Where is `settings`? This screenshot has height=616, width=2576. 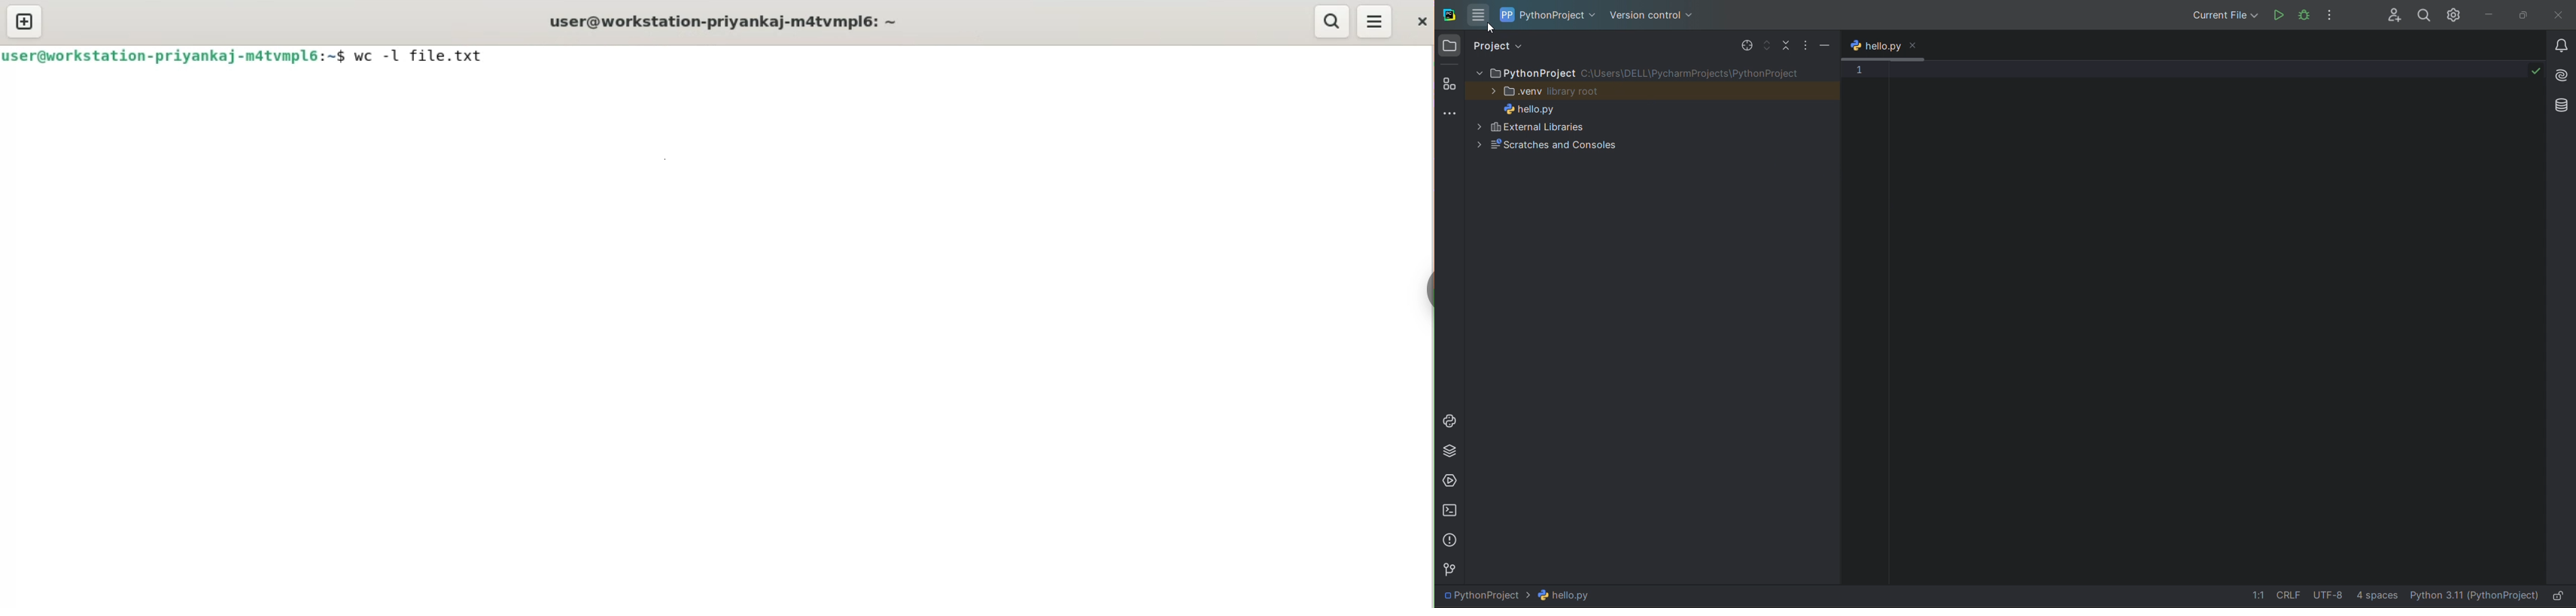 settings is located at coordinates (2457, 15).